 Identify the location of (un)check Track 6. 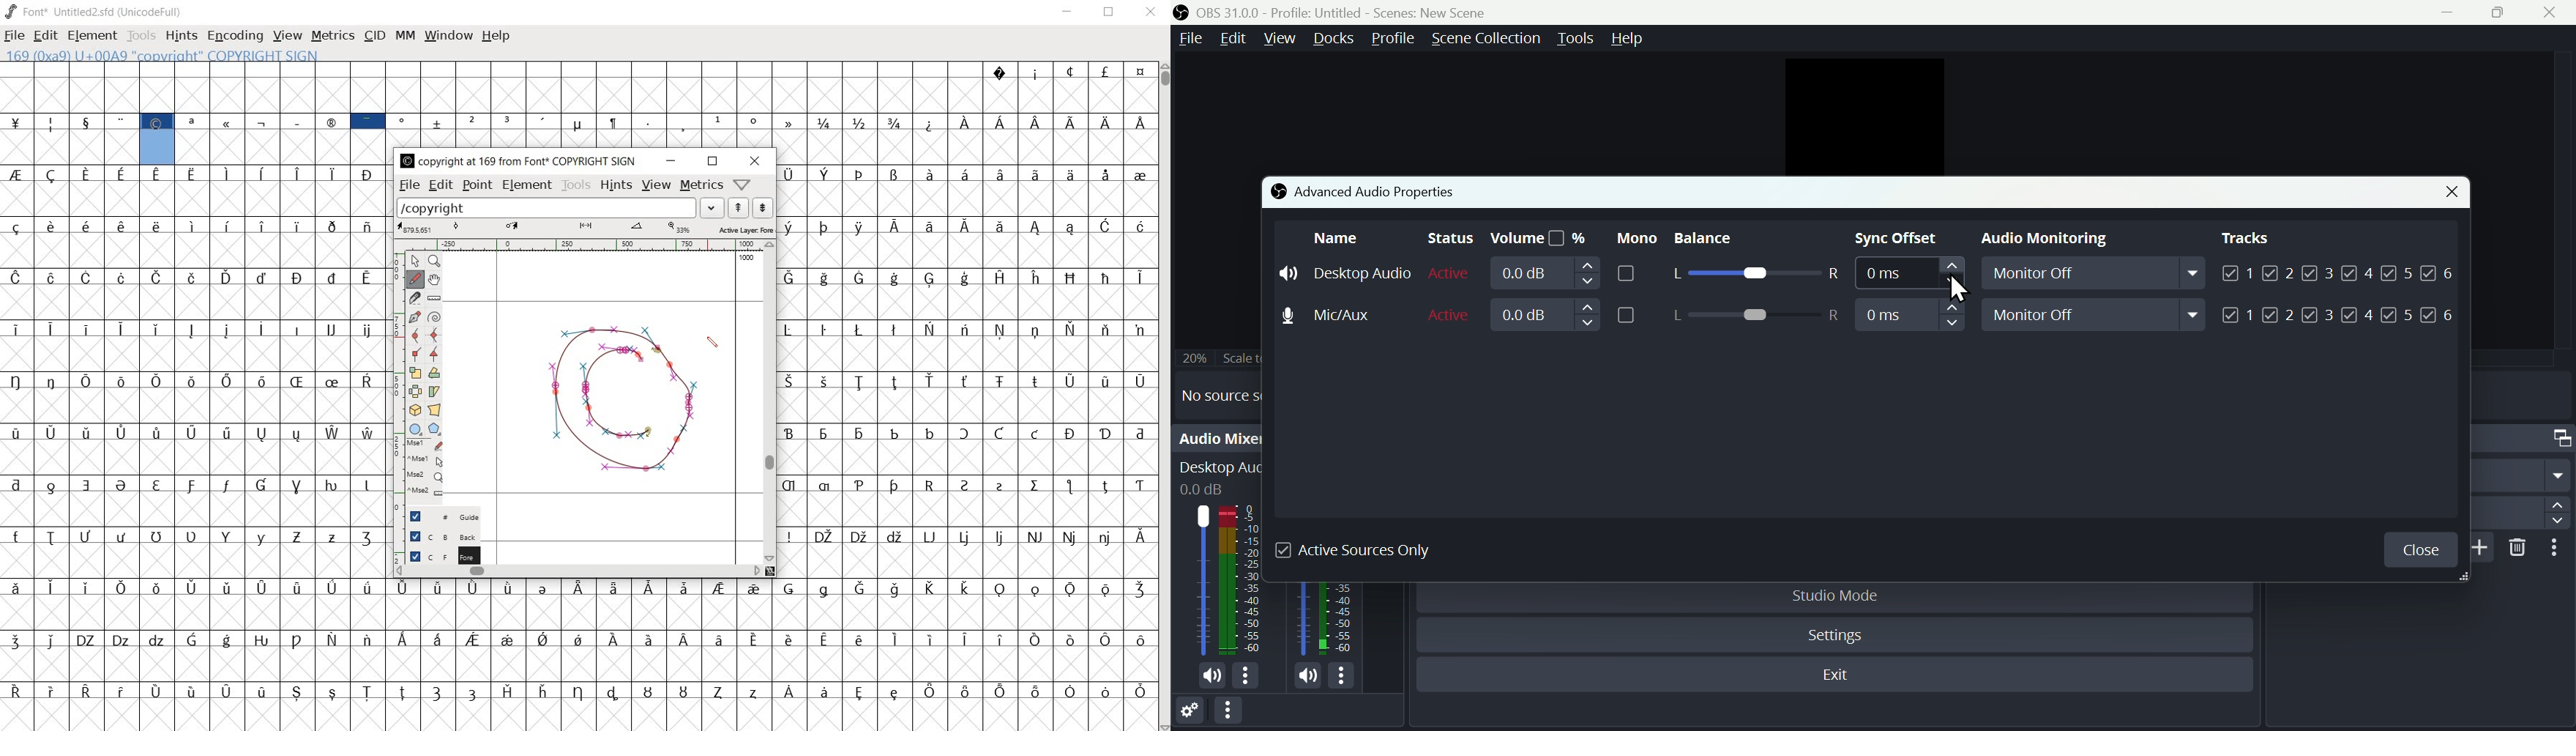
(2438, 316).